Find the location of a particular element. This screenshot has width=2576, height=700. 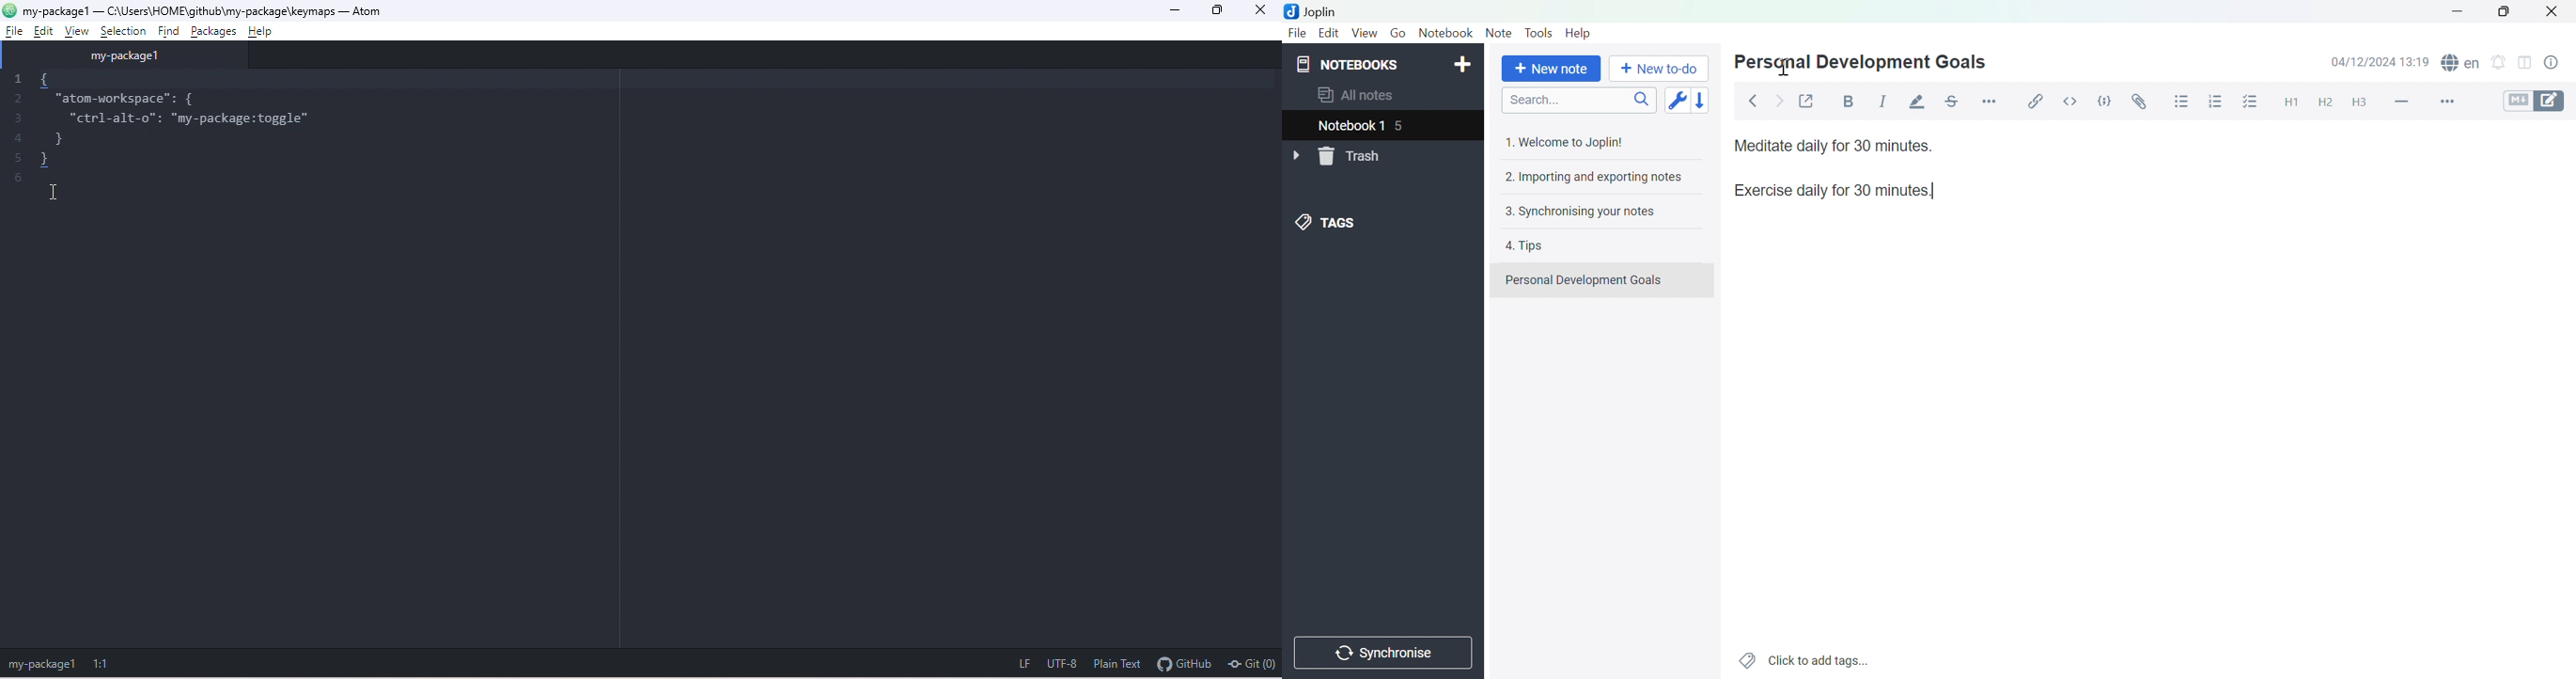

Numbered list is located at coordinates (2215, 102).